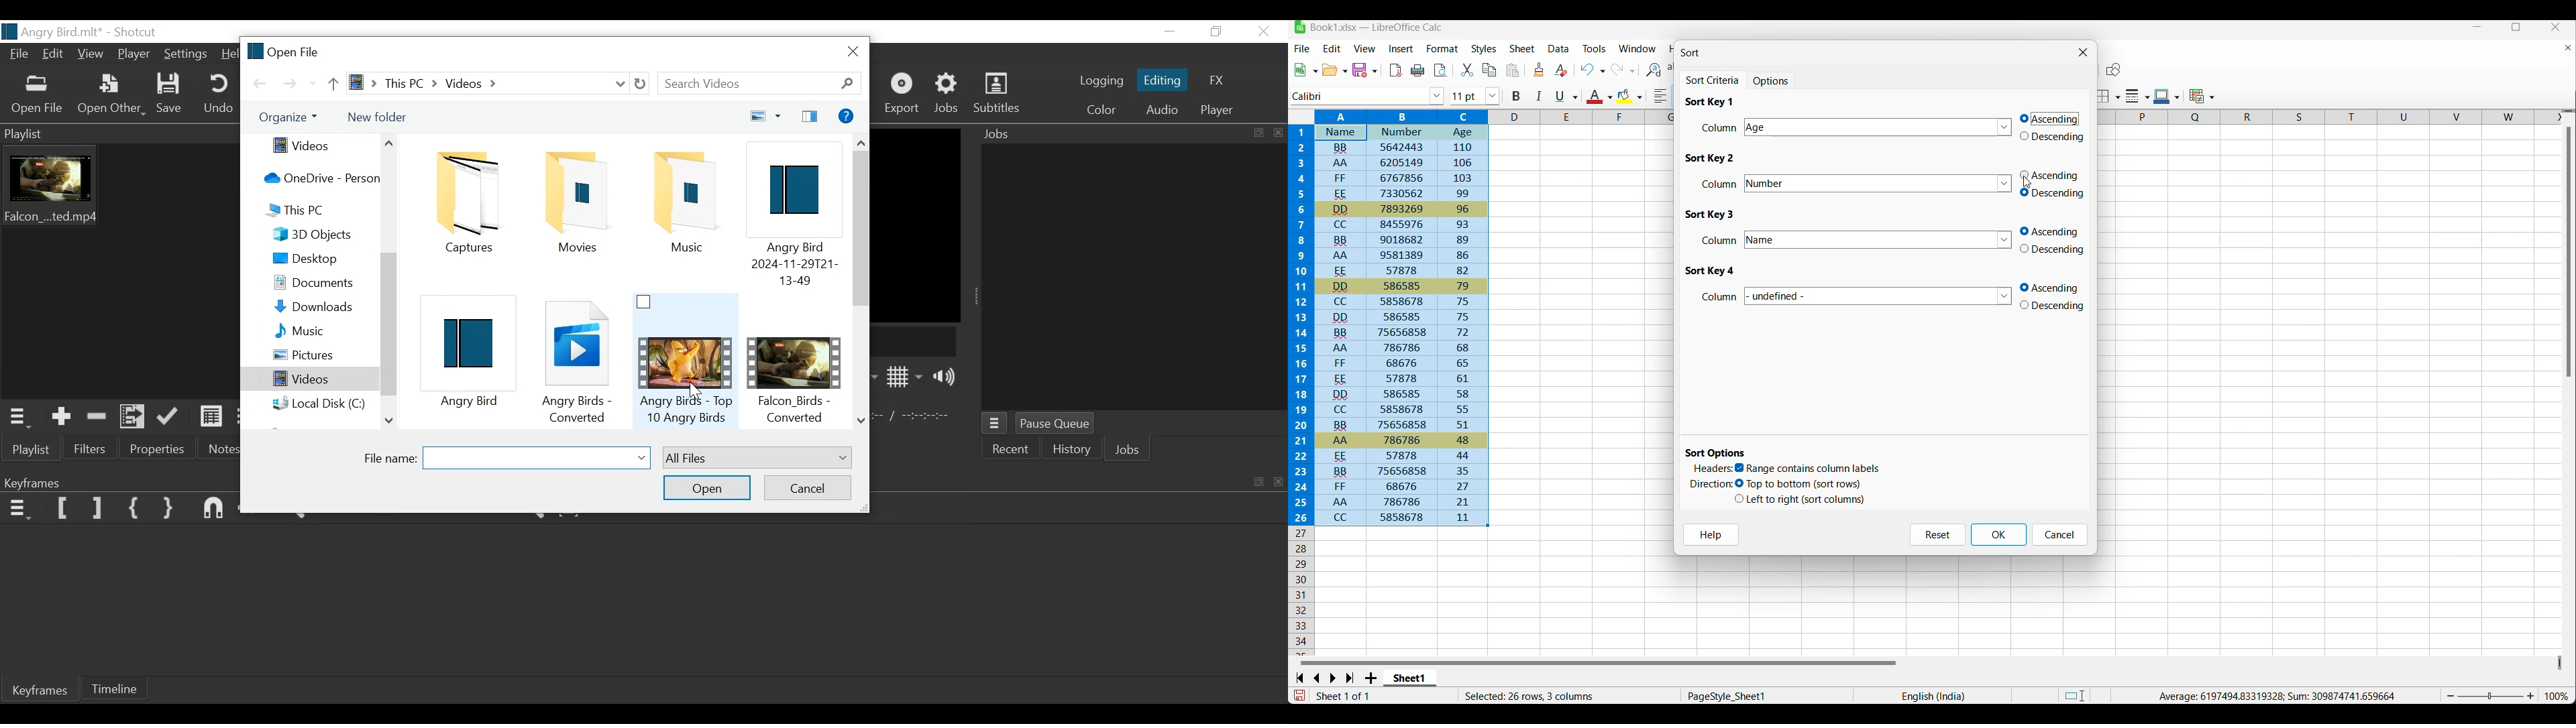 This screenshot has height=728, width=2576. What do you see at coordinates (1709, 271) in the screenshot?
I see `Sort 4` at bounding box center [1709, 271].